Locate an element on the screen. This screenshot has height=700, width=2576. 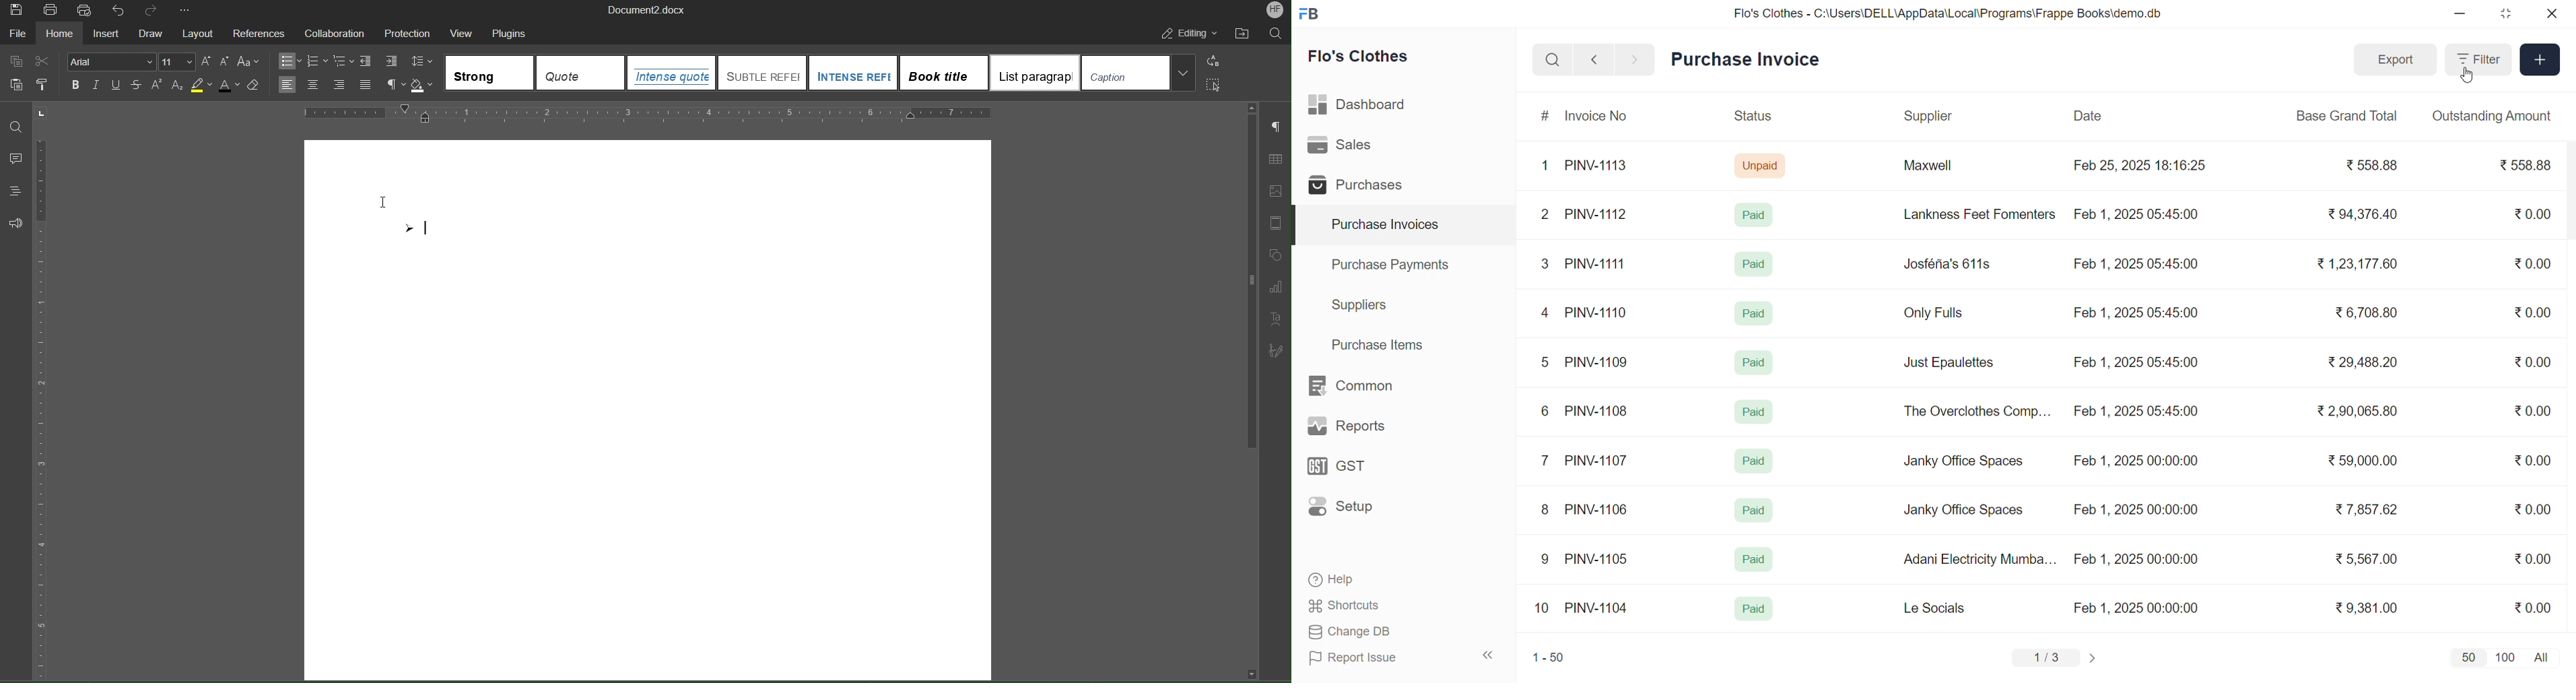
Feb 1, 2025 05:45:00 is located at coordinates (2135, 265).